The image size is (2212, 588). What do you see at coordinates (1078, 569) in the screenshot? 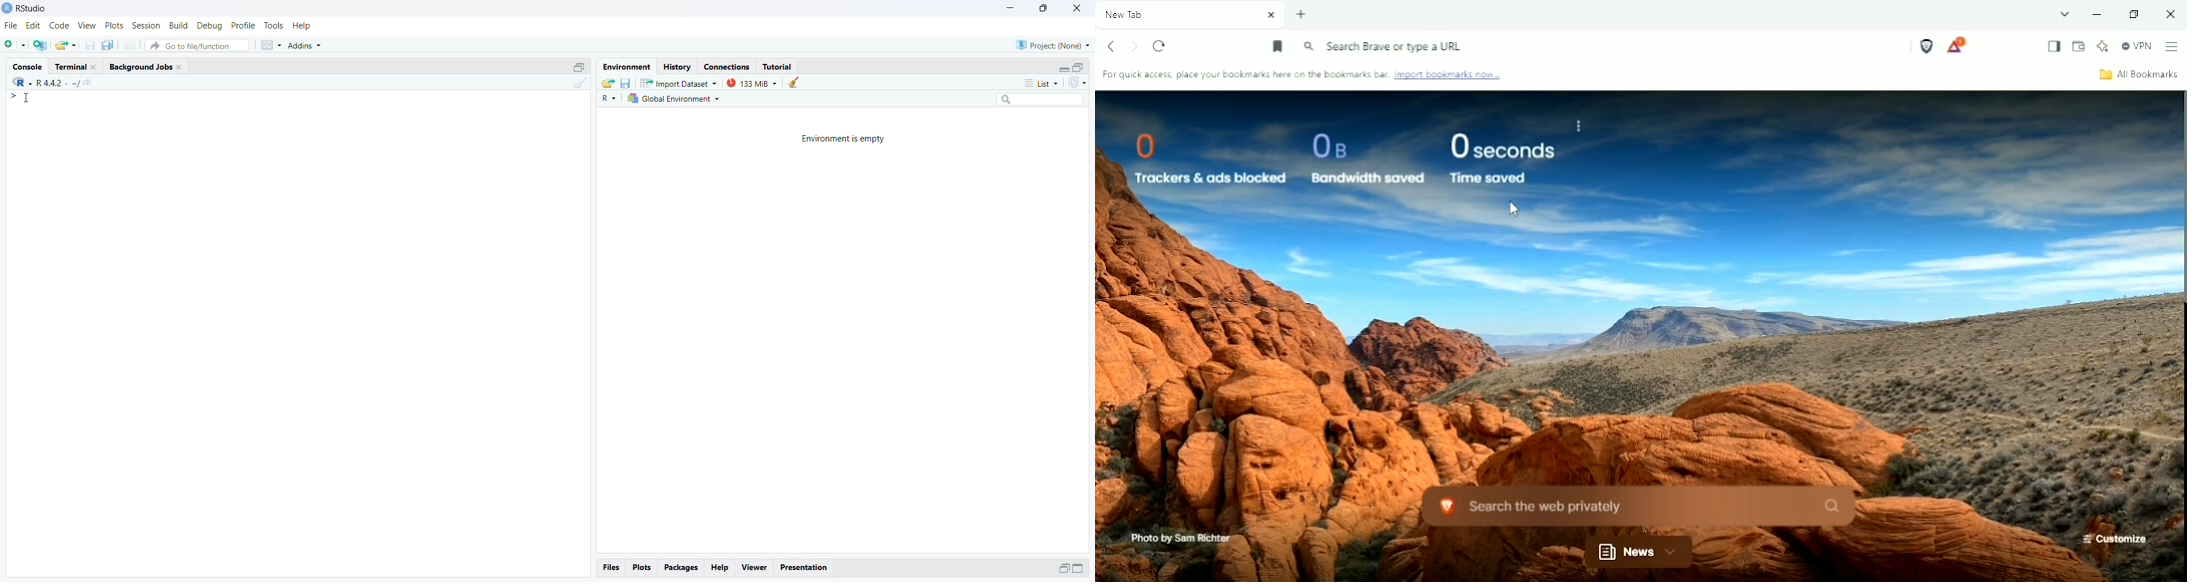
I see `Maximize` at bounding box center [1078, 569].